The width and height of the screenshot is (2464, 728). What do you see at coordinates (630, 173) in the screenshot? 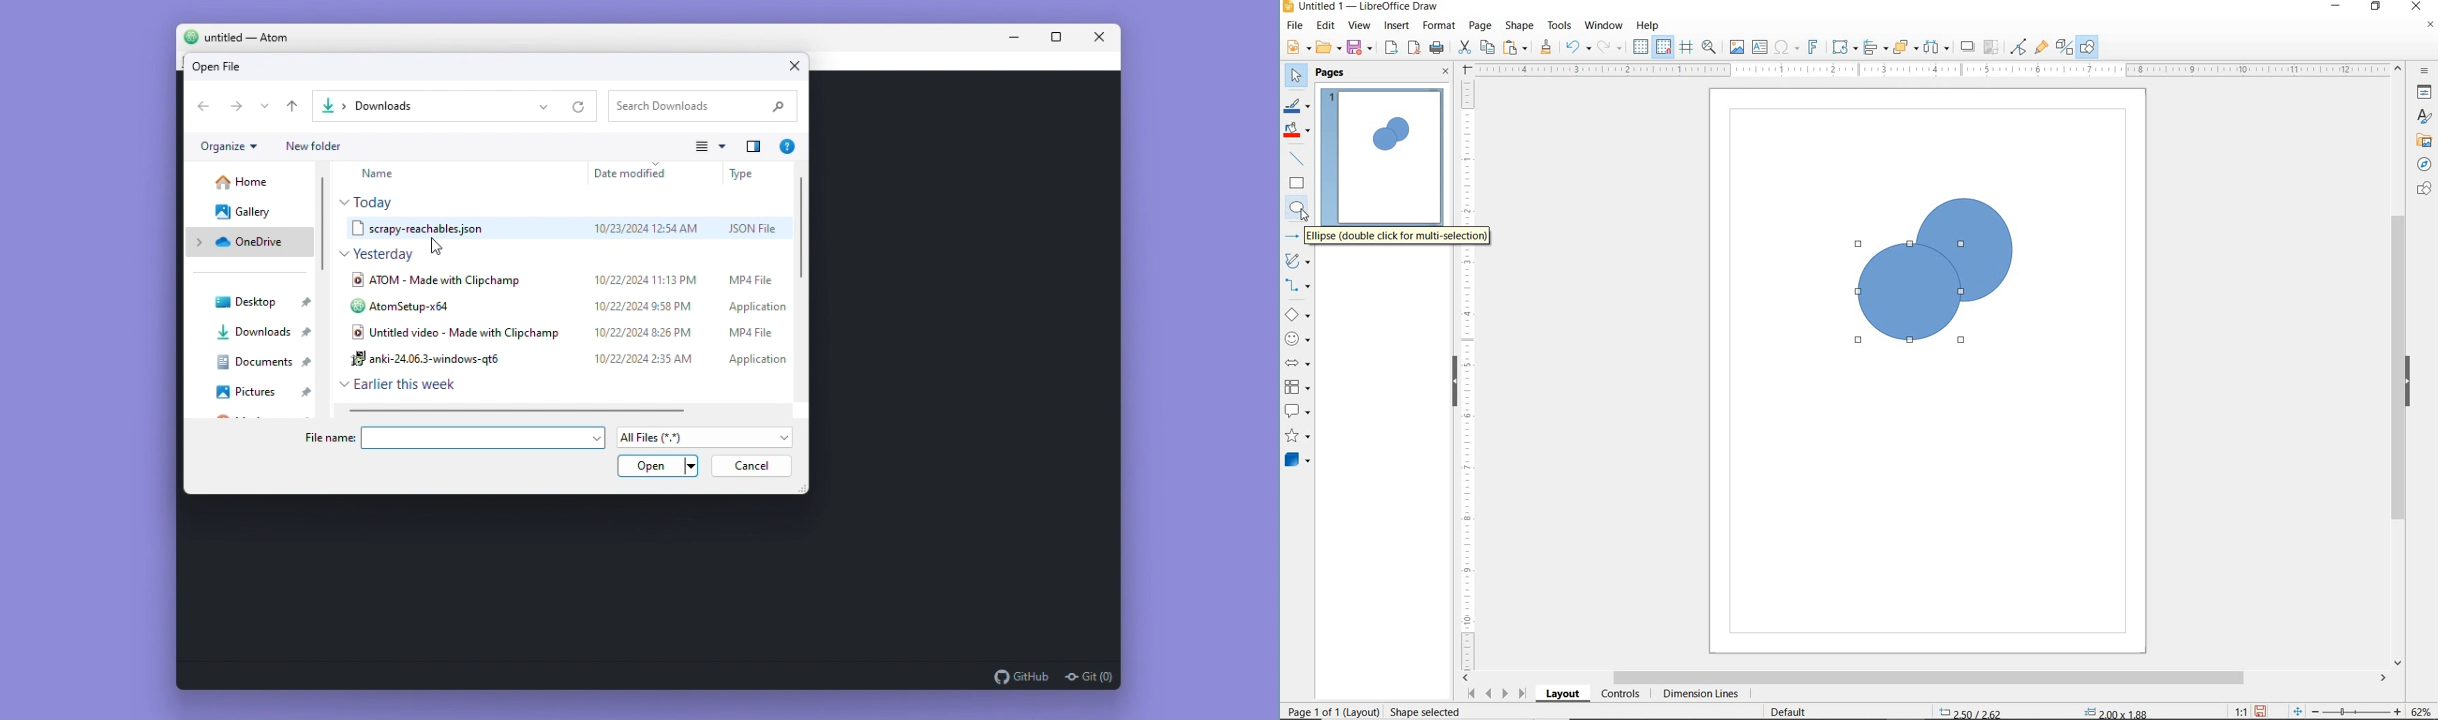
I see `Date Modified` at bounding box center [630, 173].